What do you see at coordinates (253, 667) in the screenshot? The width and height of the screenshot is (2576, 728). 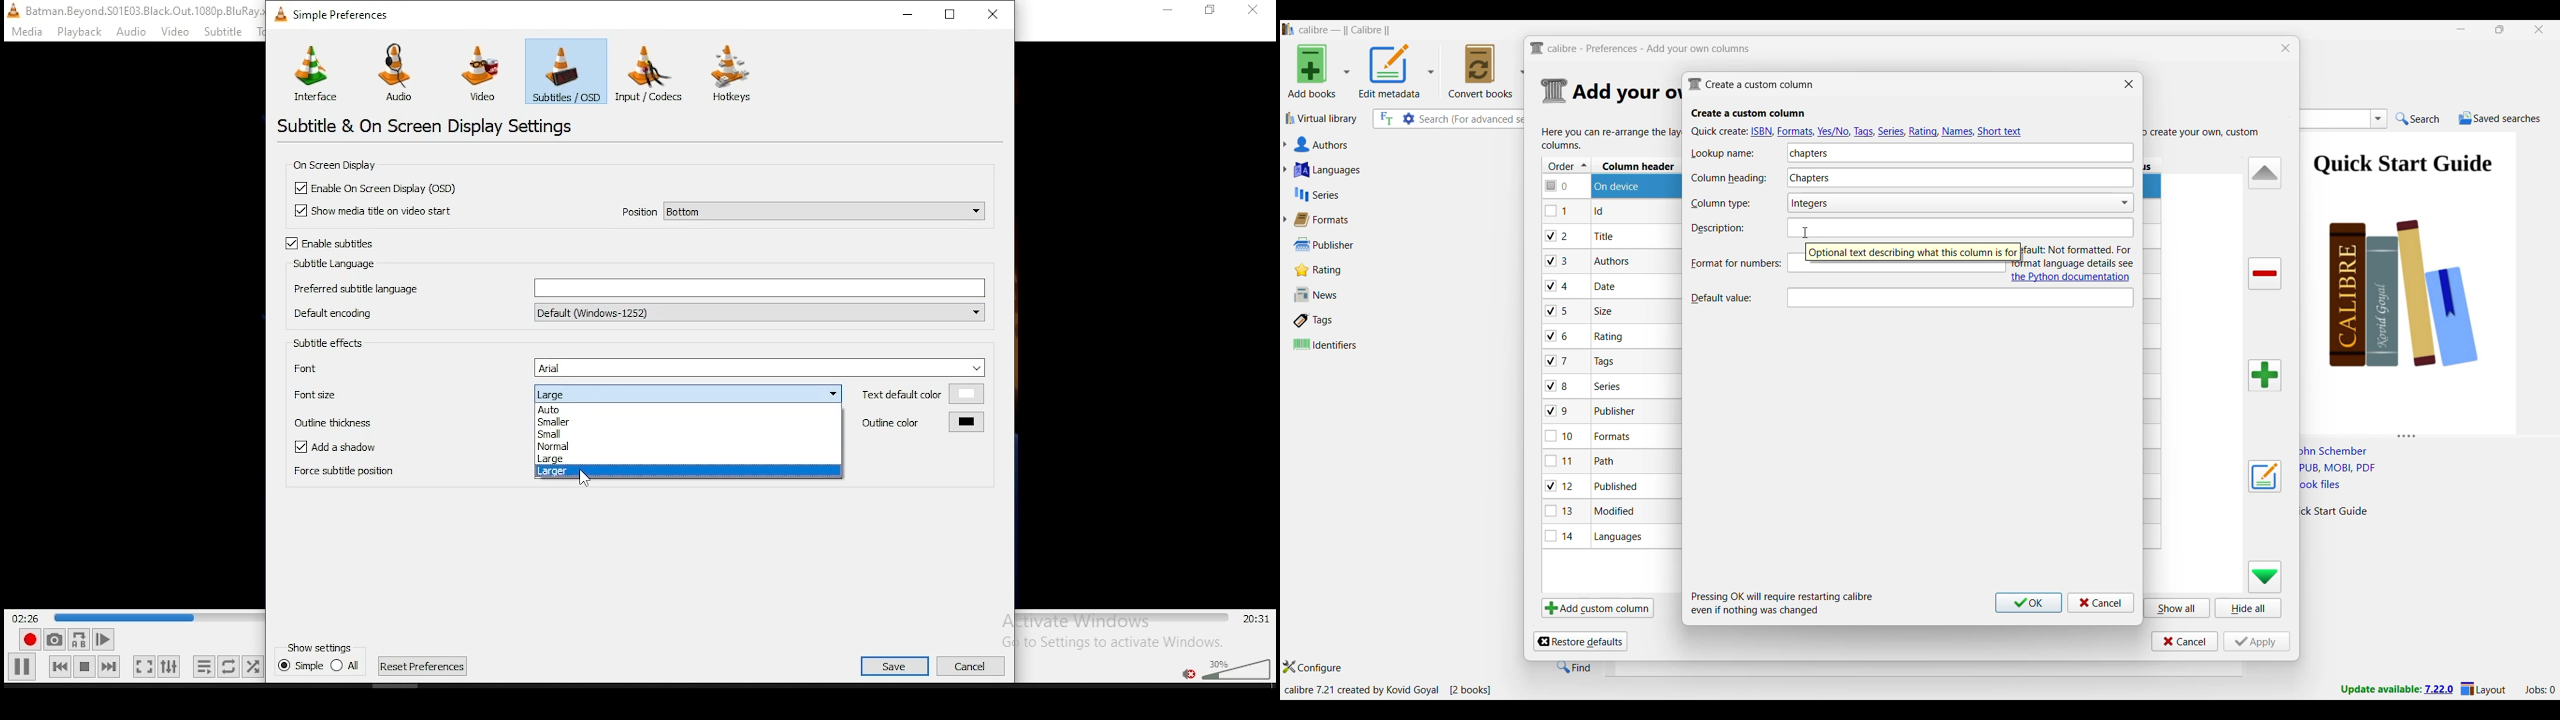 I see `random` at bounding box center [253, 667].